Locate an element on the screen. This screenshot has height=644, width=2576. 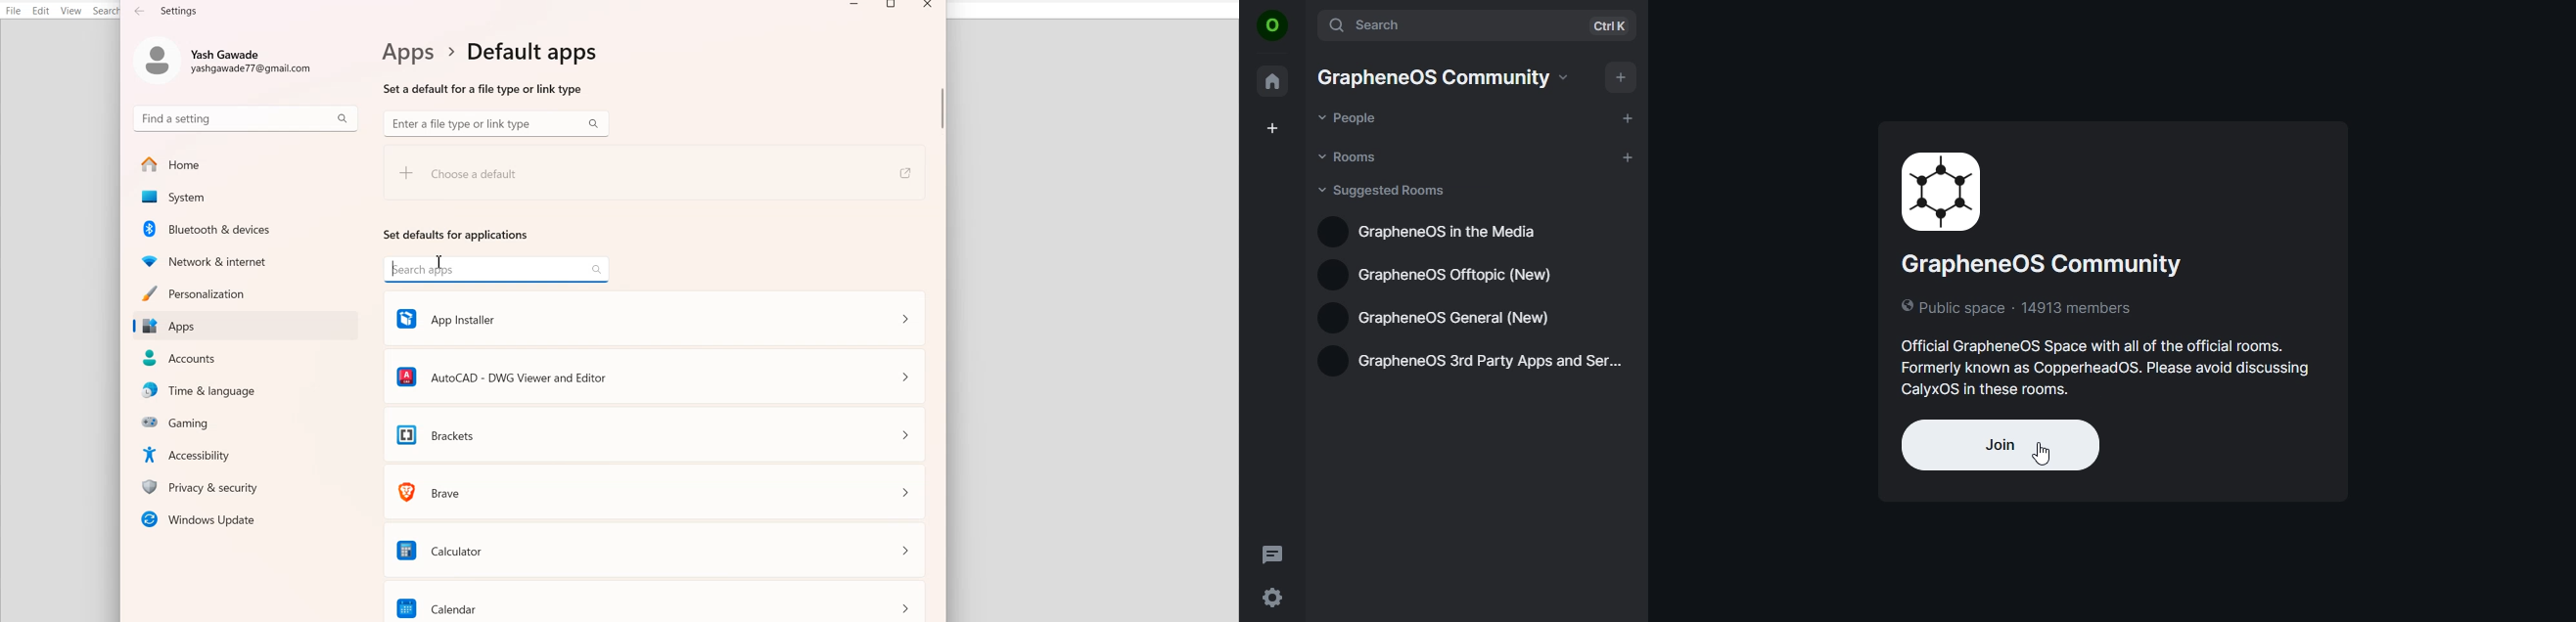
Close is located at coordinates (928, 6).